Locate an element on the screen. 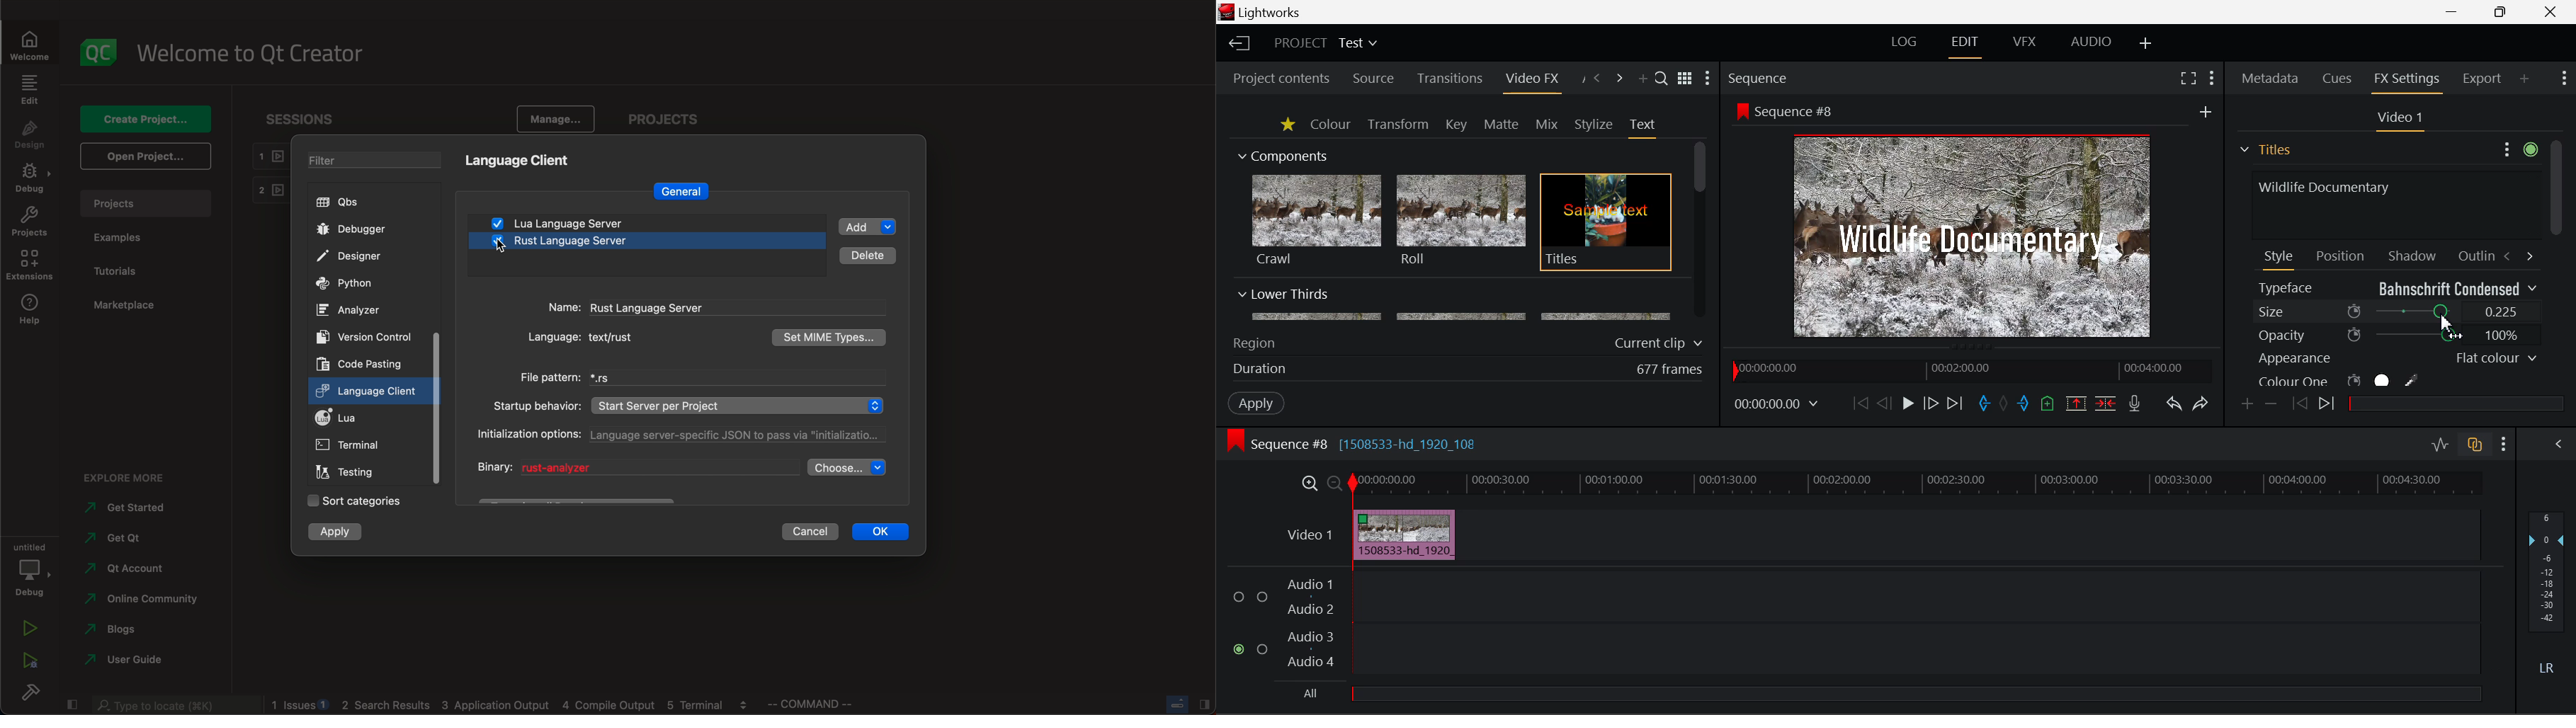 This screenshot has width=2576, height=728. Move between Tabs is located at coordinates (2518, 255).